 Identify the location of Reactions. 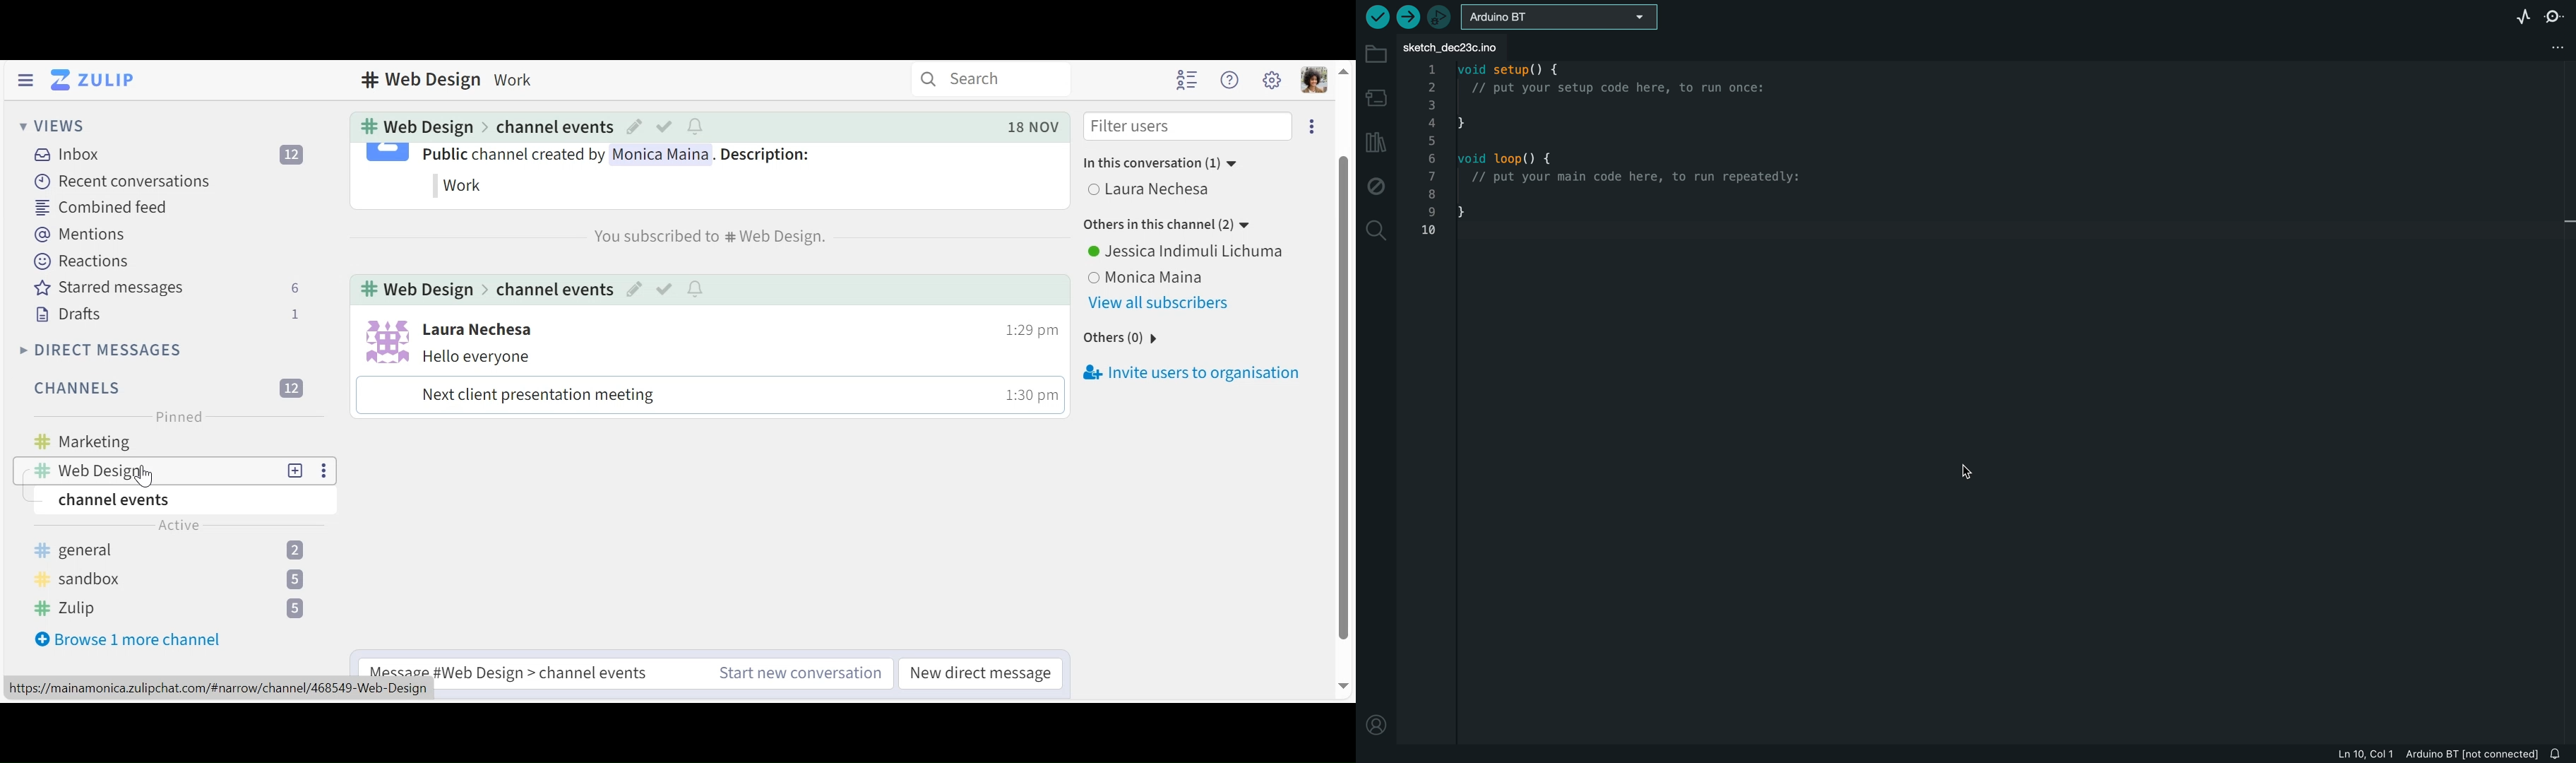
(83, 261).